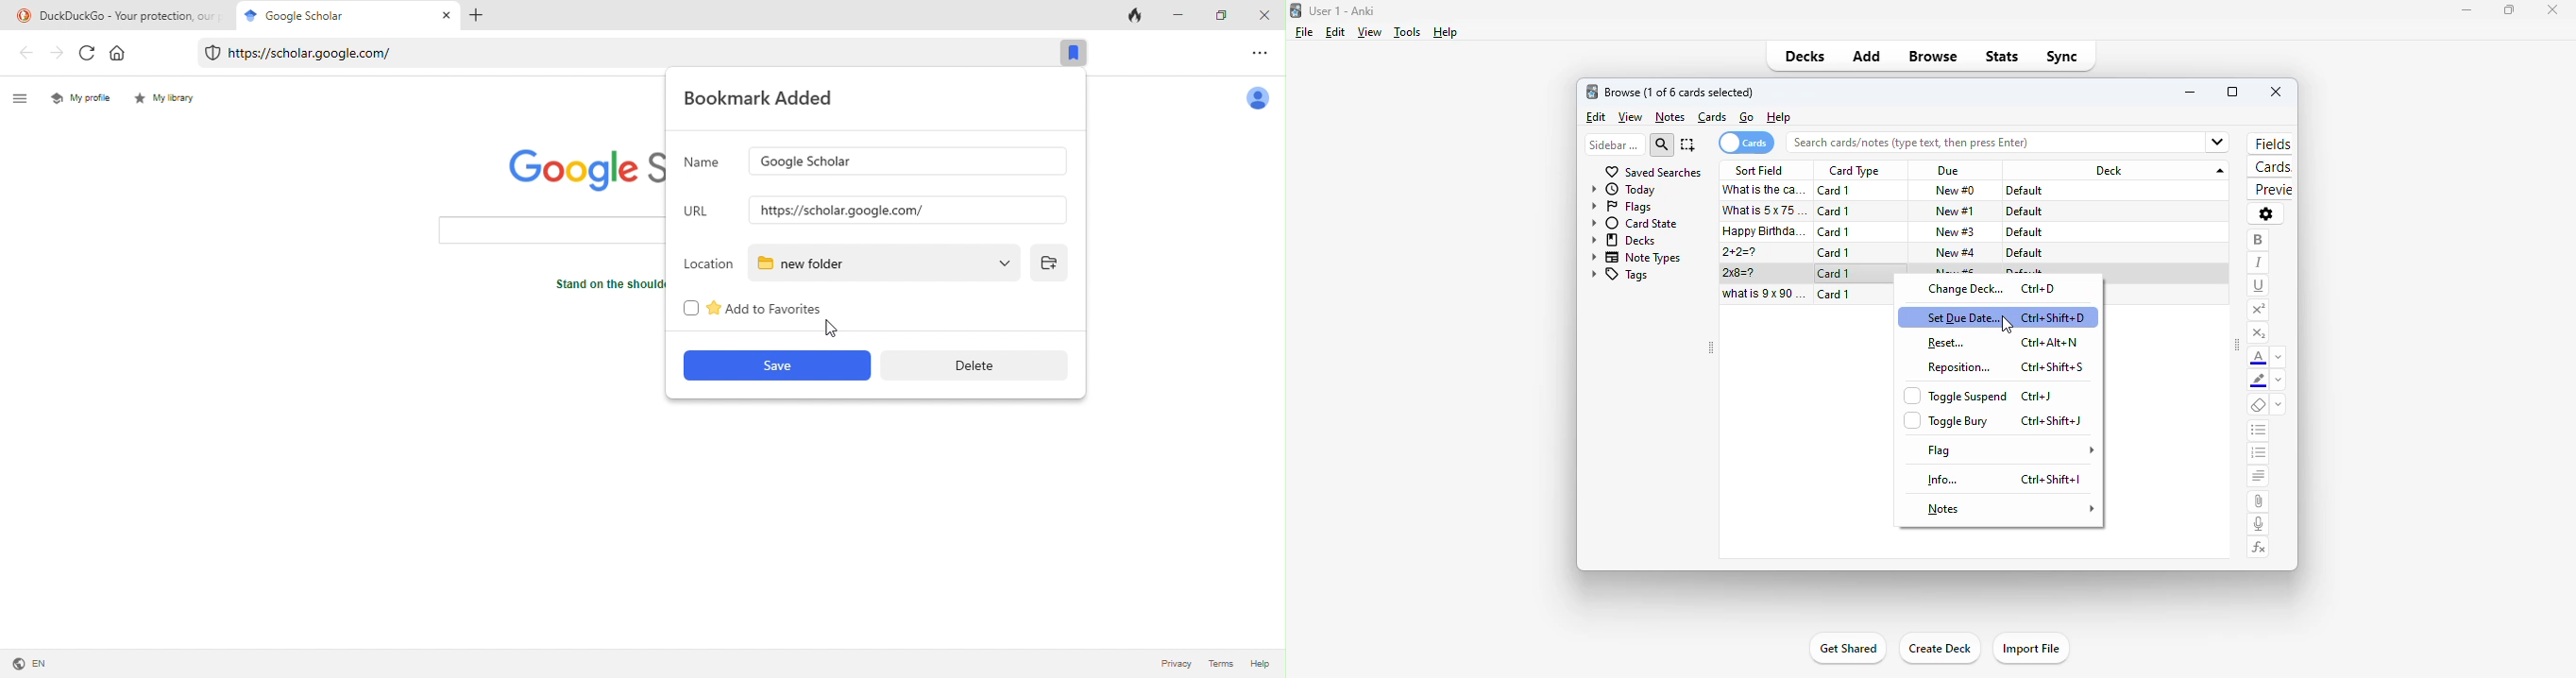 This screenshot has width=2576, height=700. What do you see at coordinates (1760, 170) in the screenshot?
I see `sort field` at bounding box center [1760, 170].